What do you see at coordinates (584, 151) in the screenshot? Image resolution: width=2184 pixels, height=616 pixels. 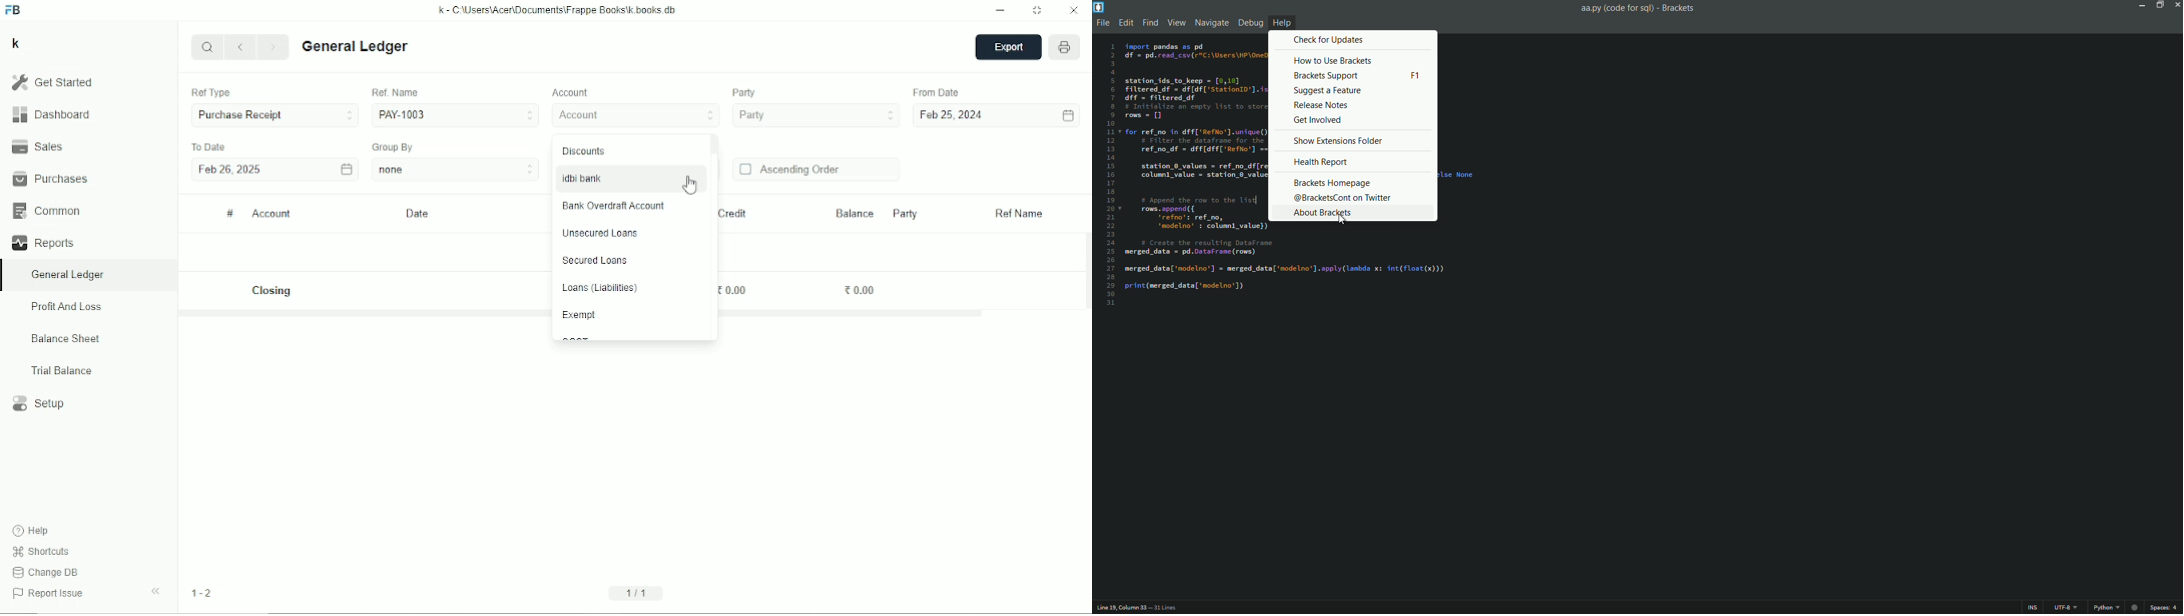 I see `Discounts` at bounding box center [584, 151].